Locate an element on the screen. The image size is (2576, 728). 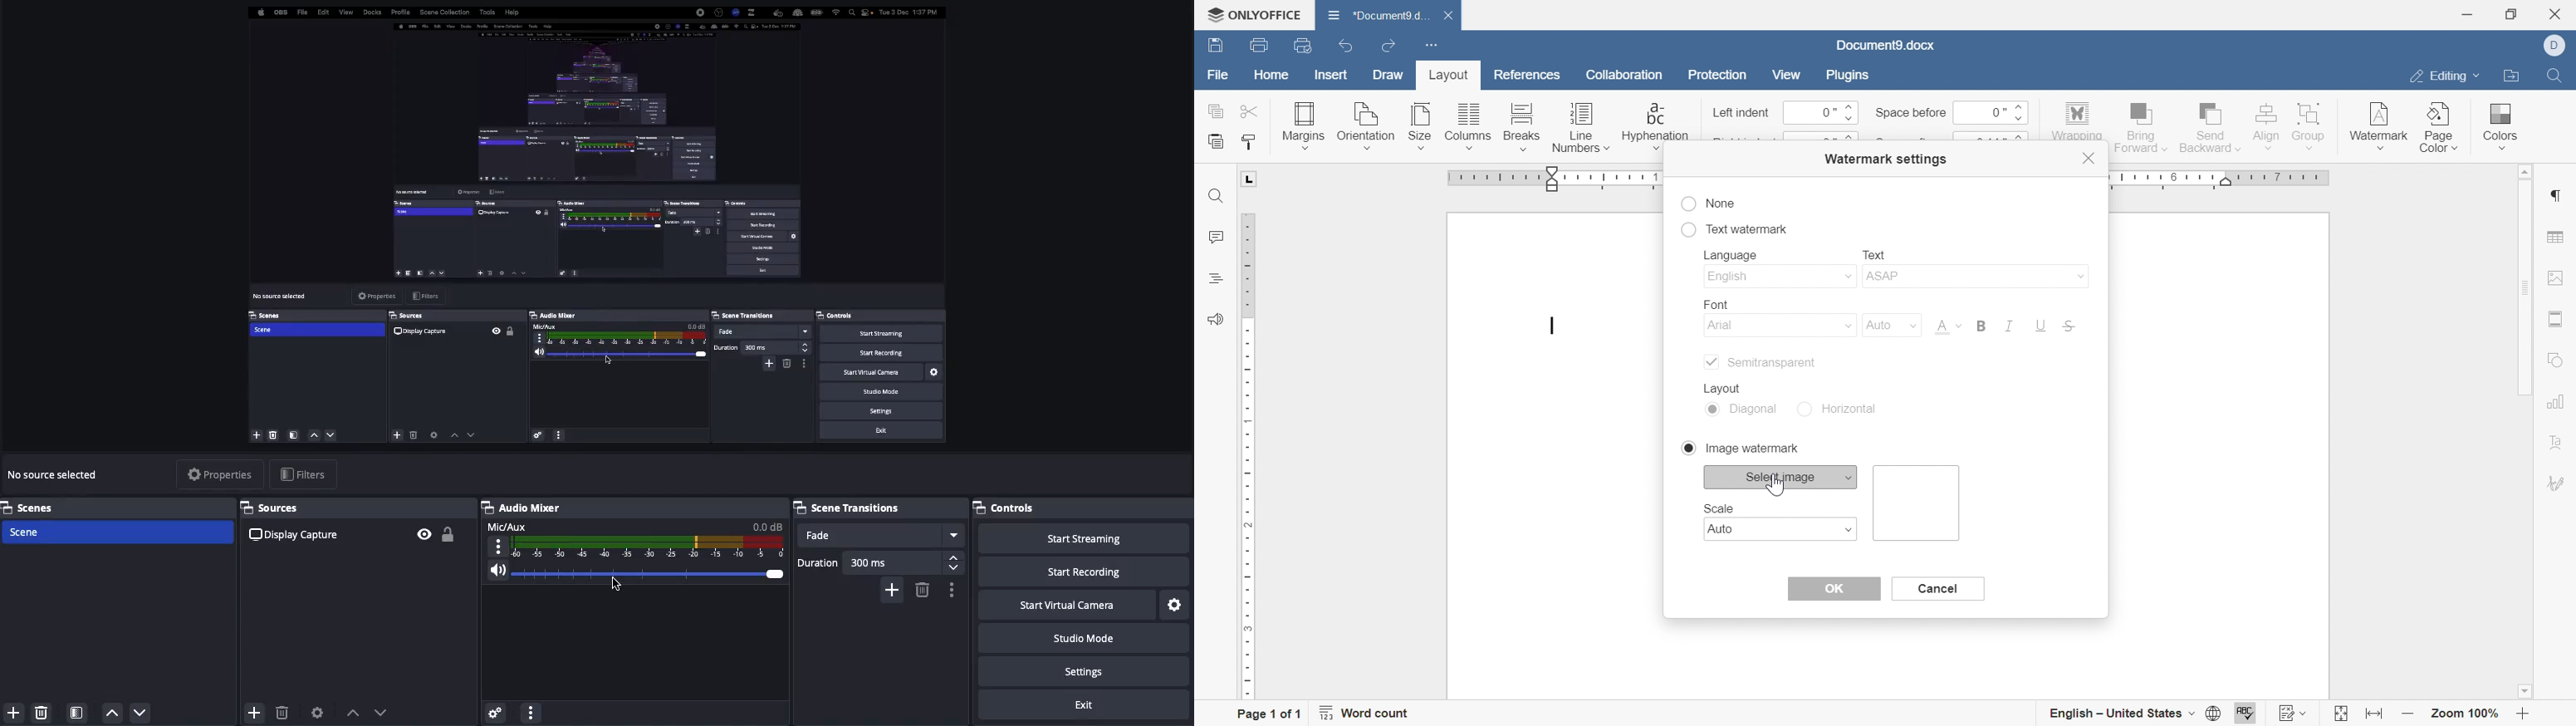
Studio mode is located at coordinates (1081, 641).